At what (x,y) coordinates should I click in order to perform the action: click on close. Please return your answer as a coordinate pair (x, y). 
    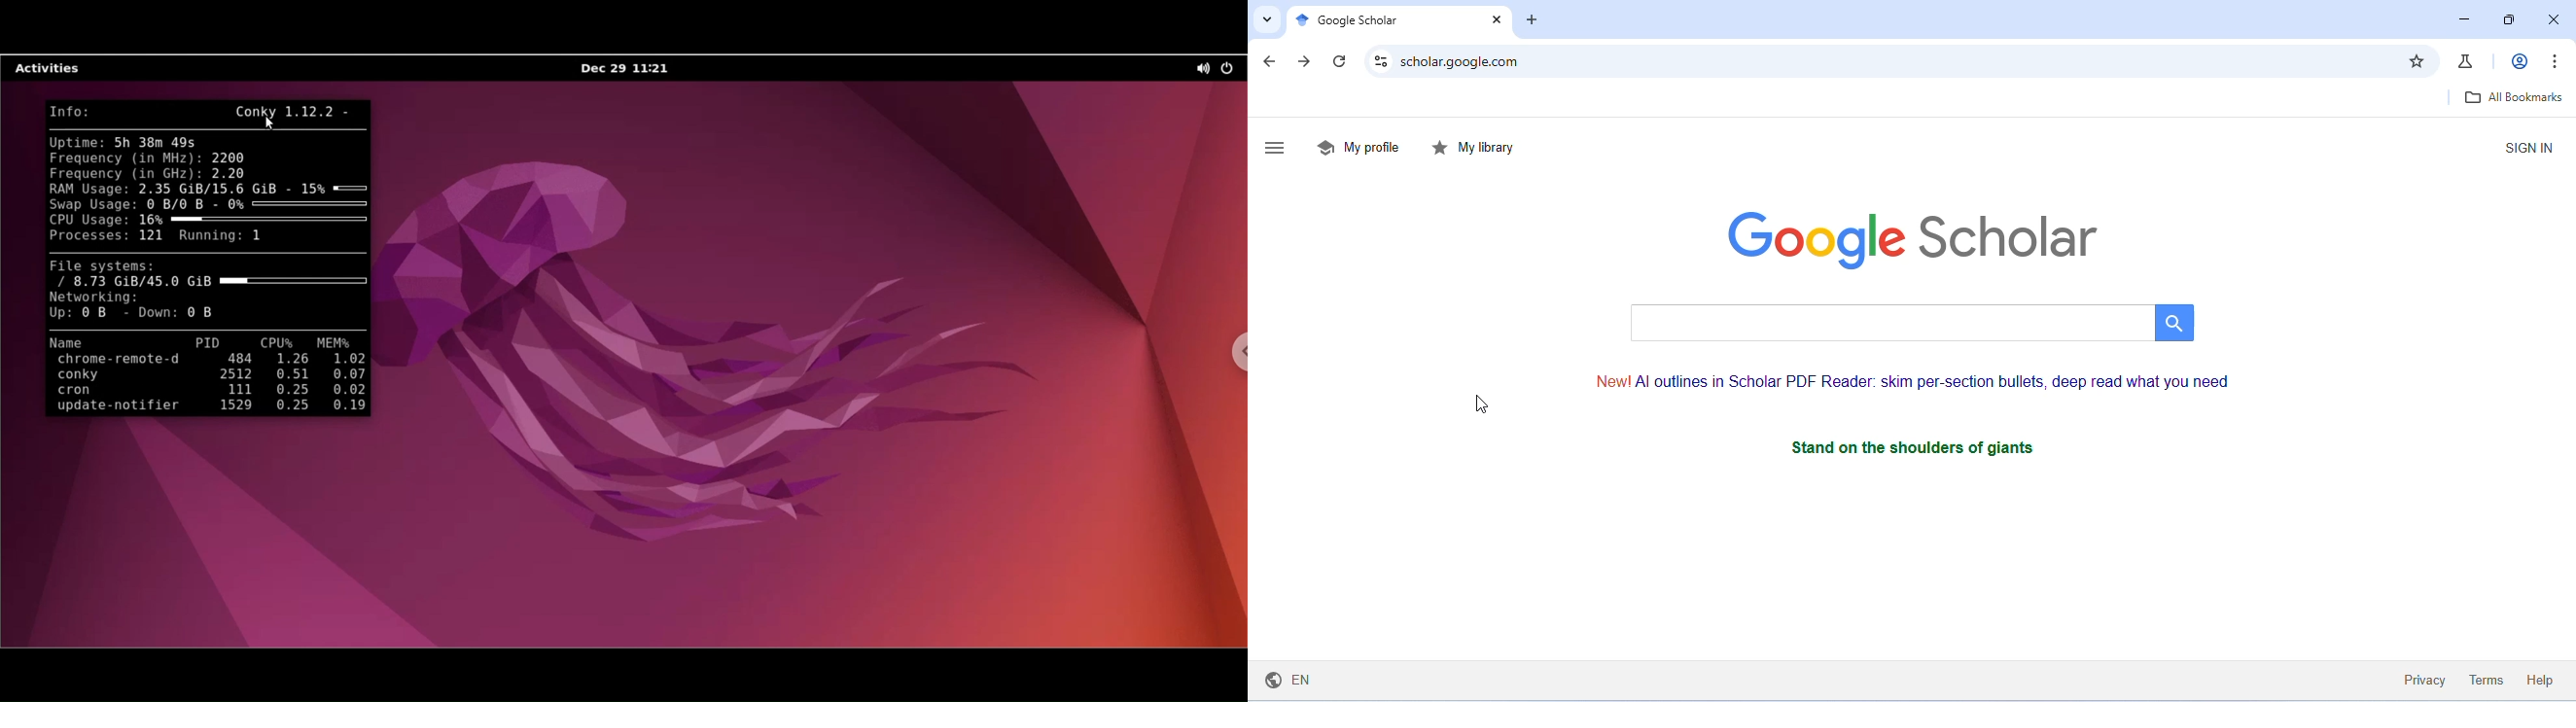
    Looking at the image, I should click on (1495, 21).